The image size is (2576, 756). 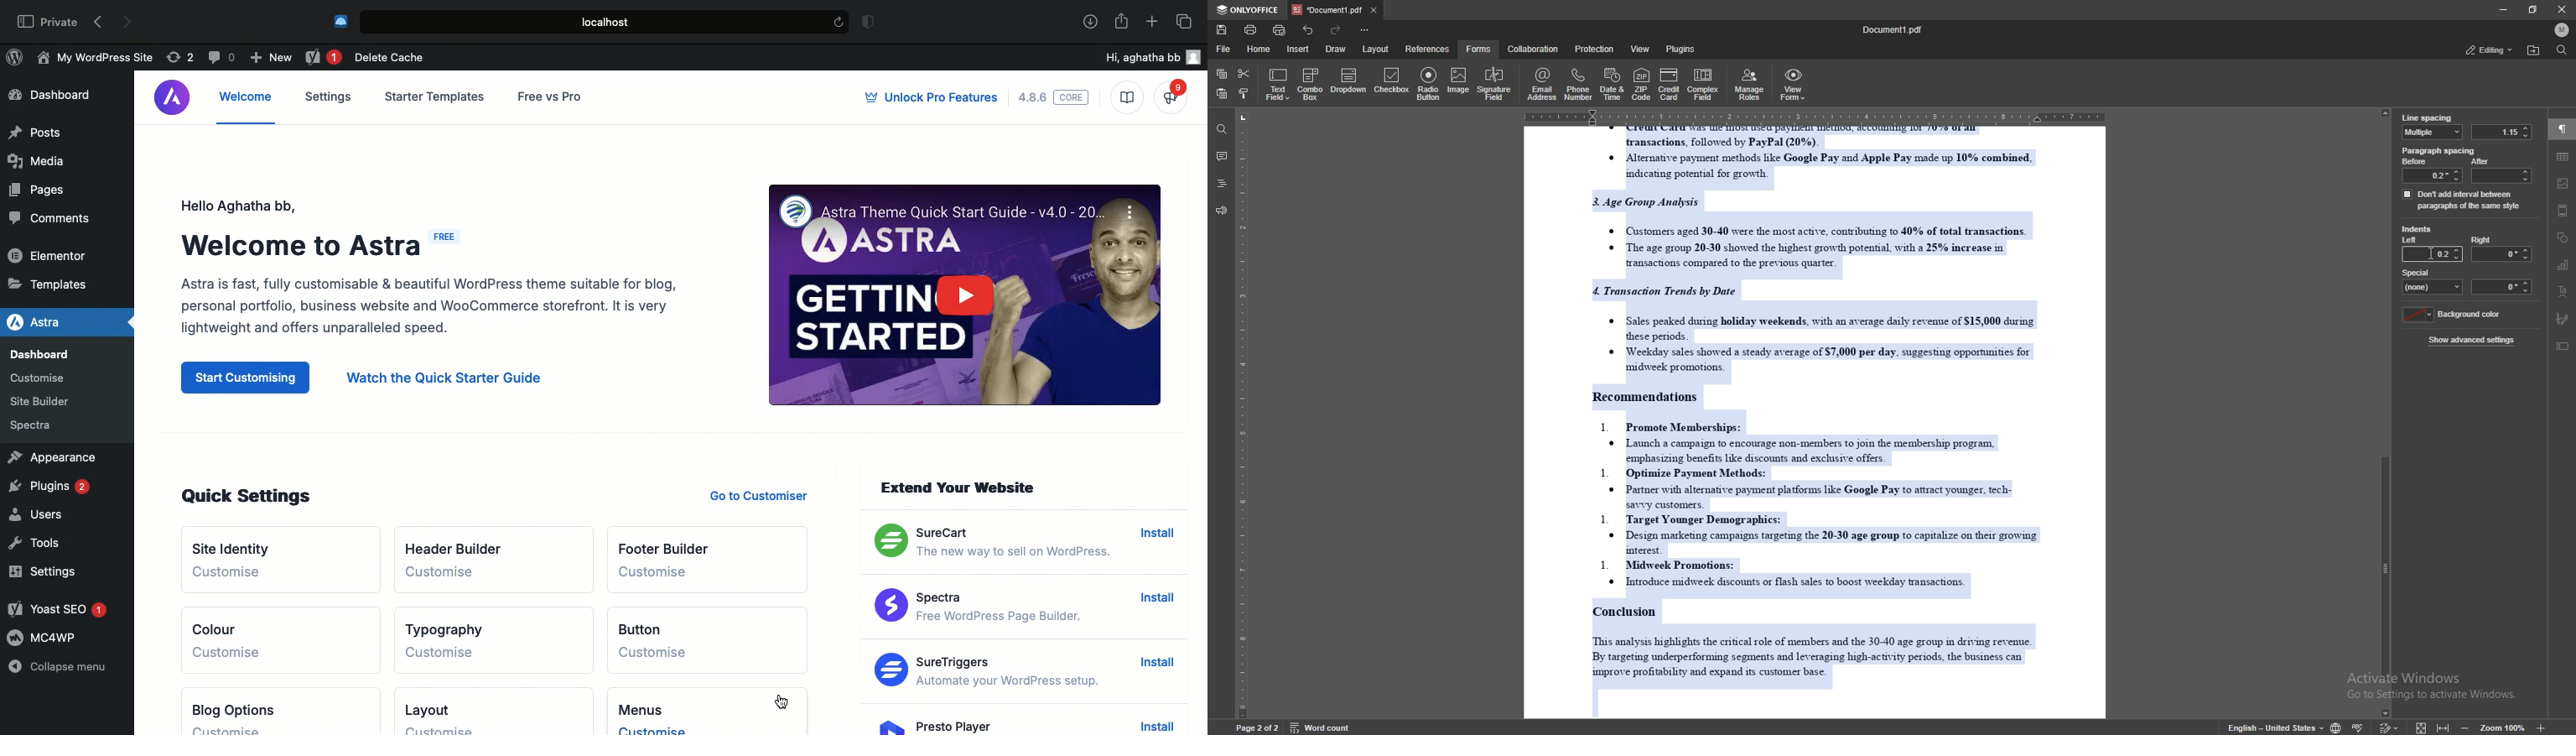 I want to click on Welcome, so click(x=247, y=102).